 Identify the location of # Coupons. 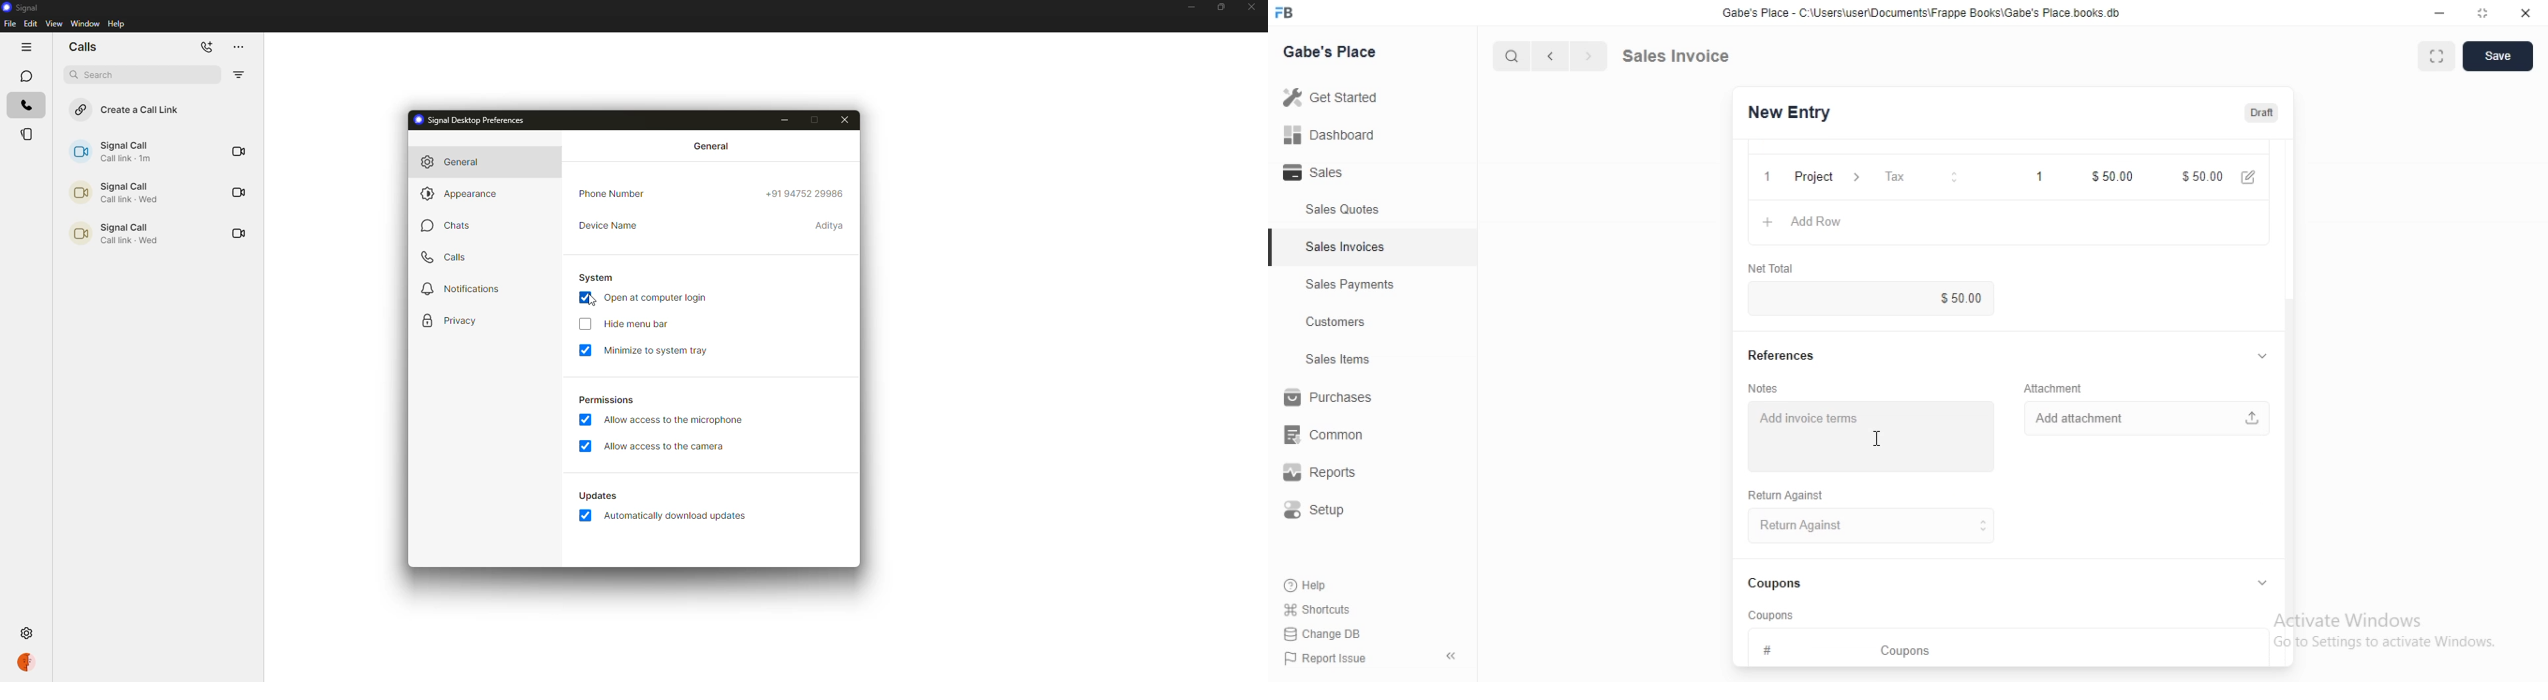
(1855, 647).